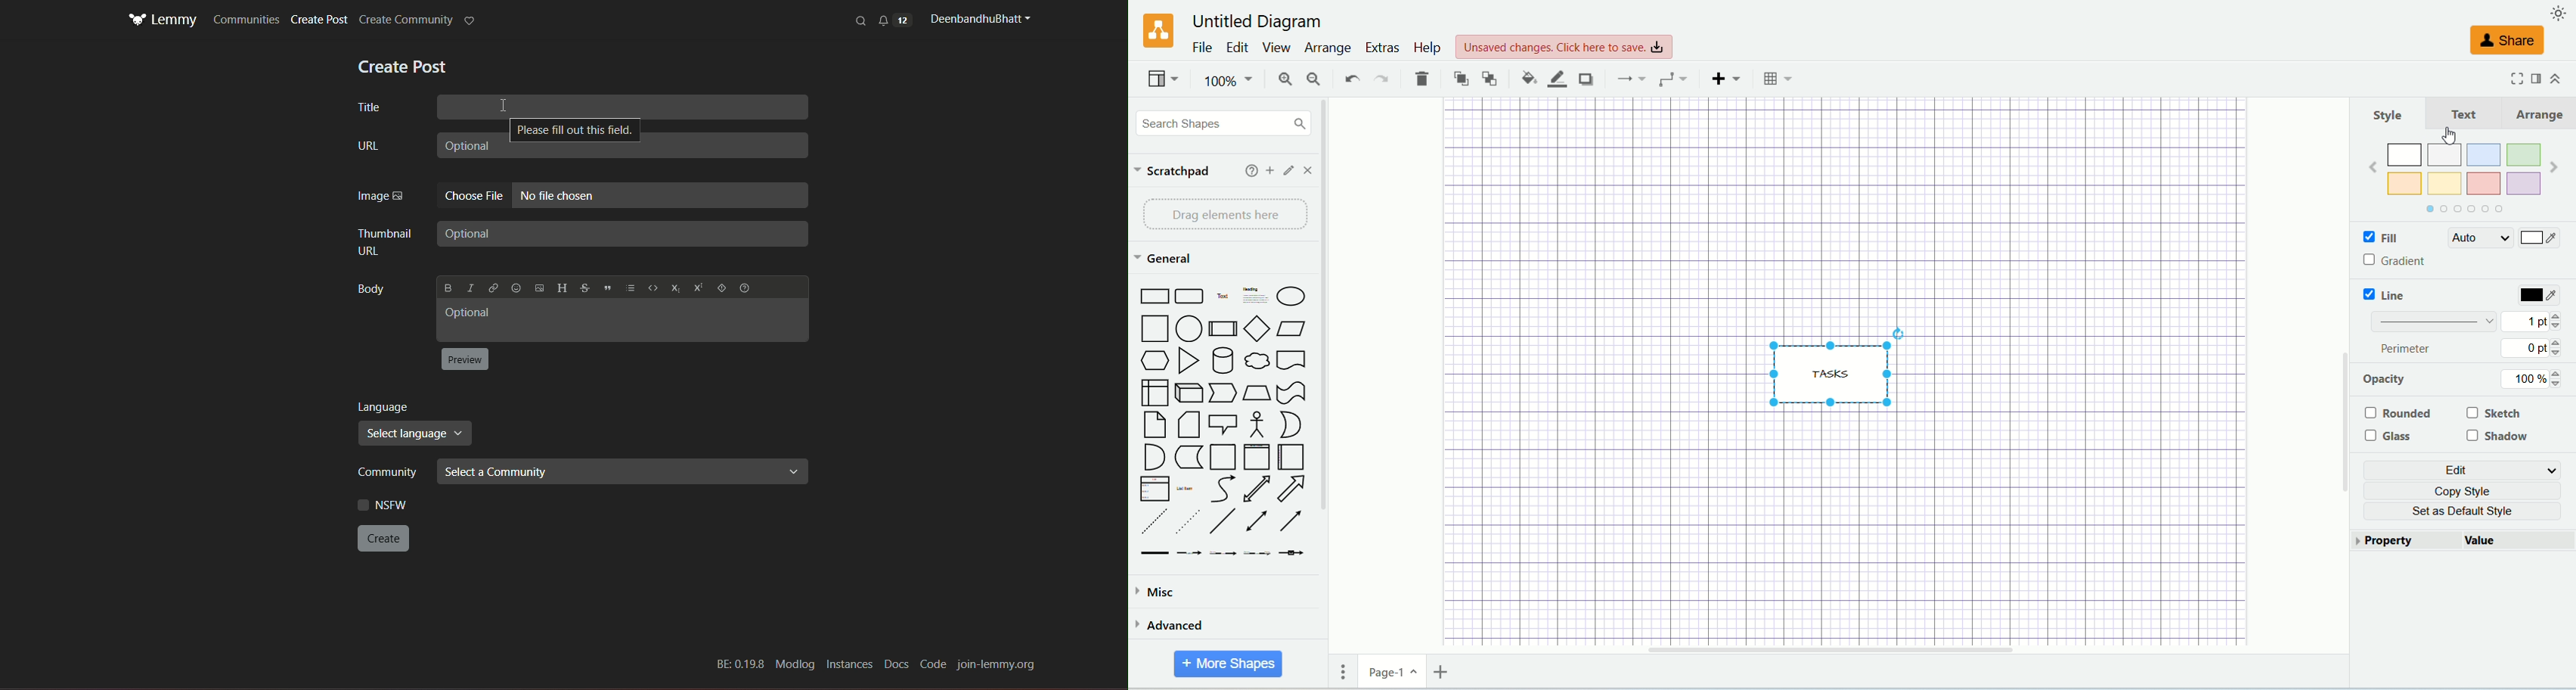  What do you see at coordinates (1153, 328) in the screenshot?
I see `Square ` at bounding box center [1153, 328].